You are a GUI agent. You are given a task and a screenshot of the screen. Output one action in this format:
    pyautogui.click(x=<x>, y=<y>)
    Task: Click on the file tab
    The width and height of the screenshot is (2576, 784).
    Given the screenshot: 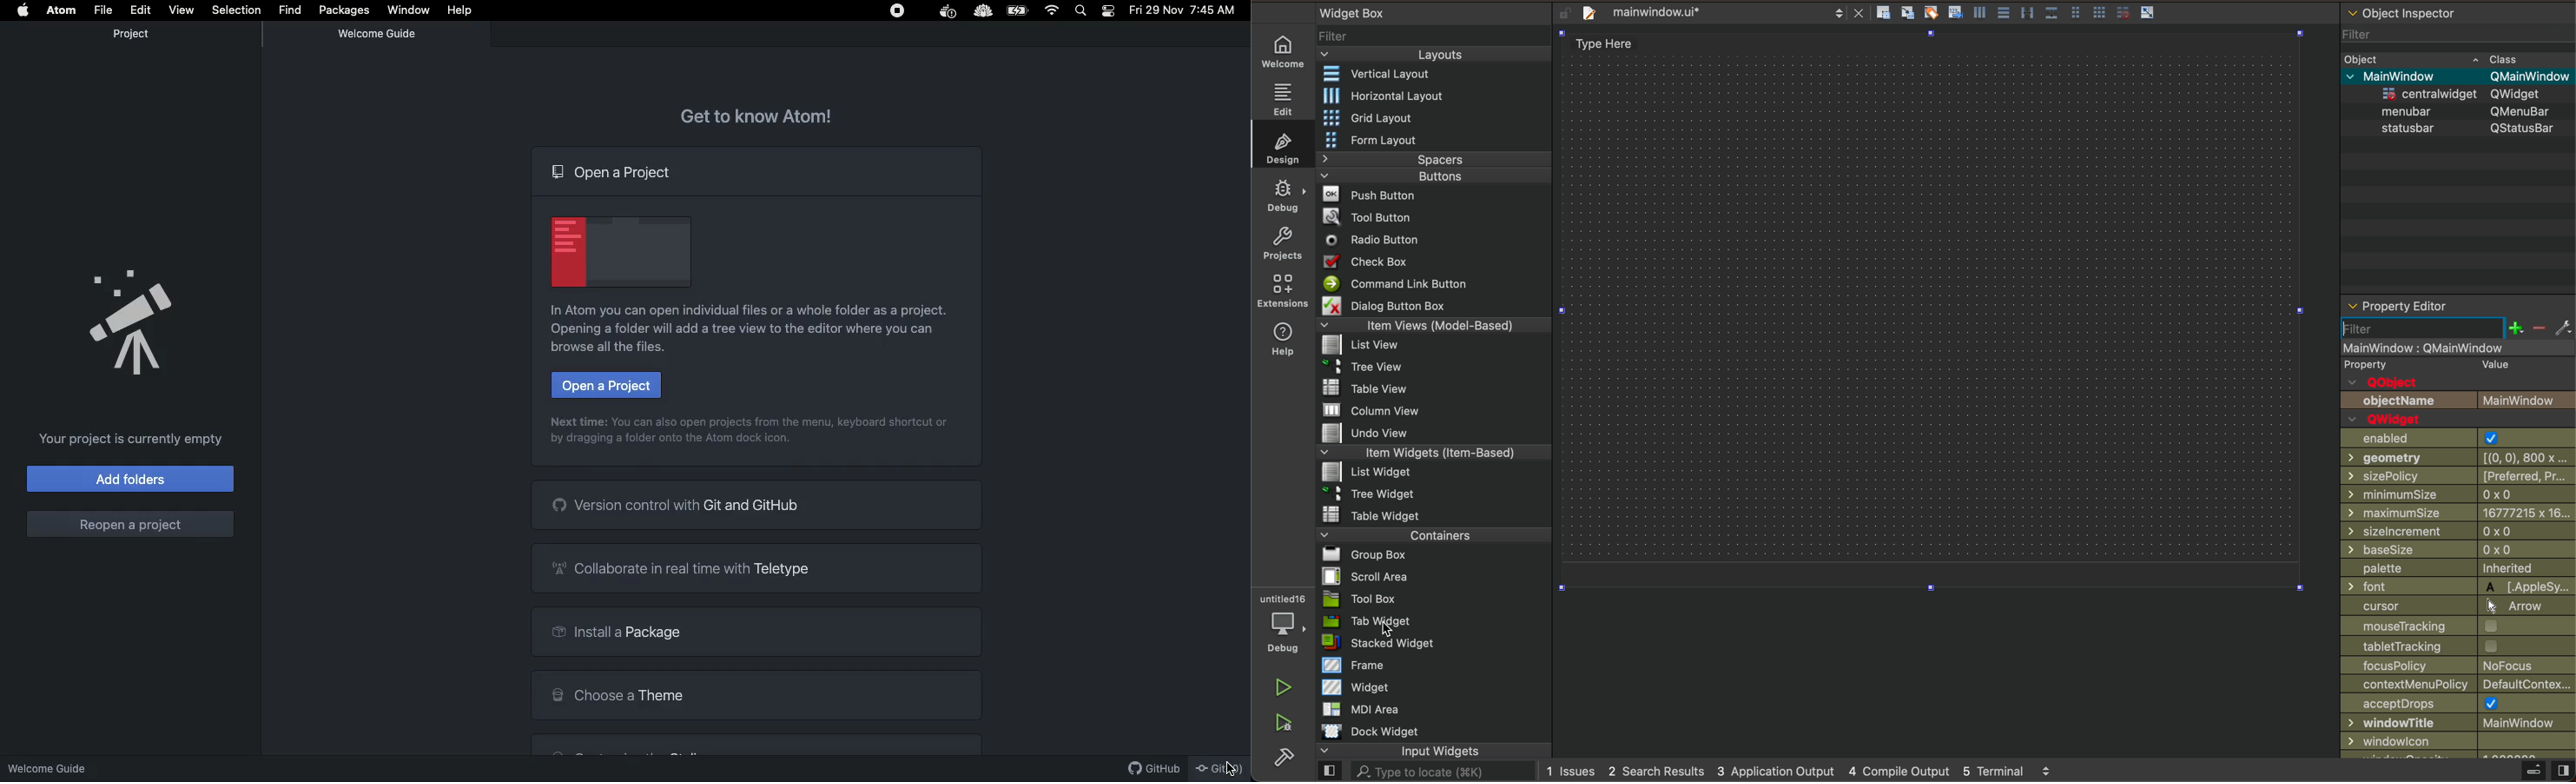 What is the action you would take?
    pyautogui.click(x=1717, y=13)
    